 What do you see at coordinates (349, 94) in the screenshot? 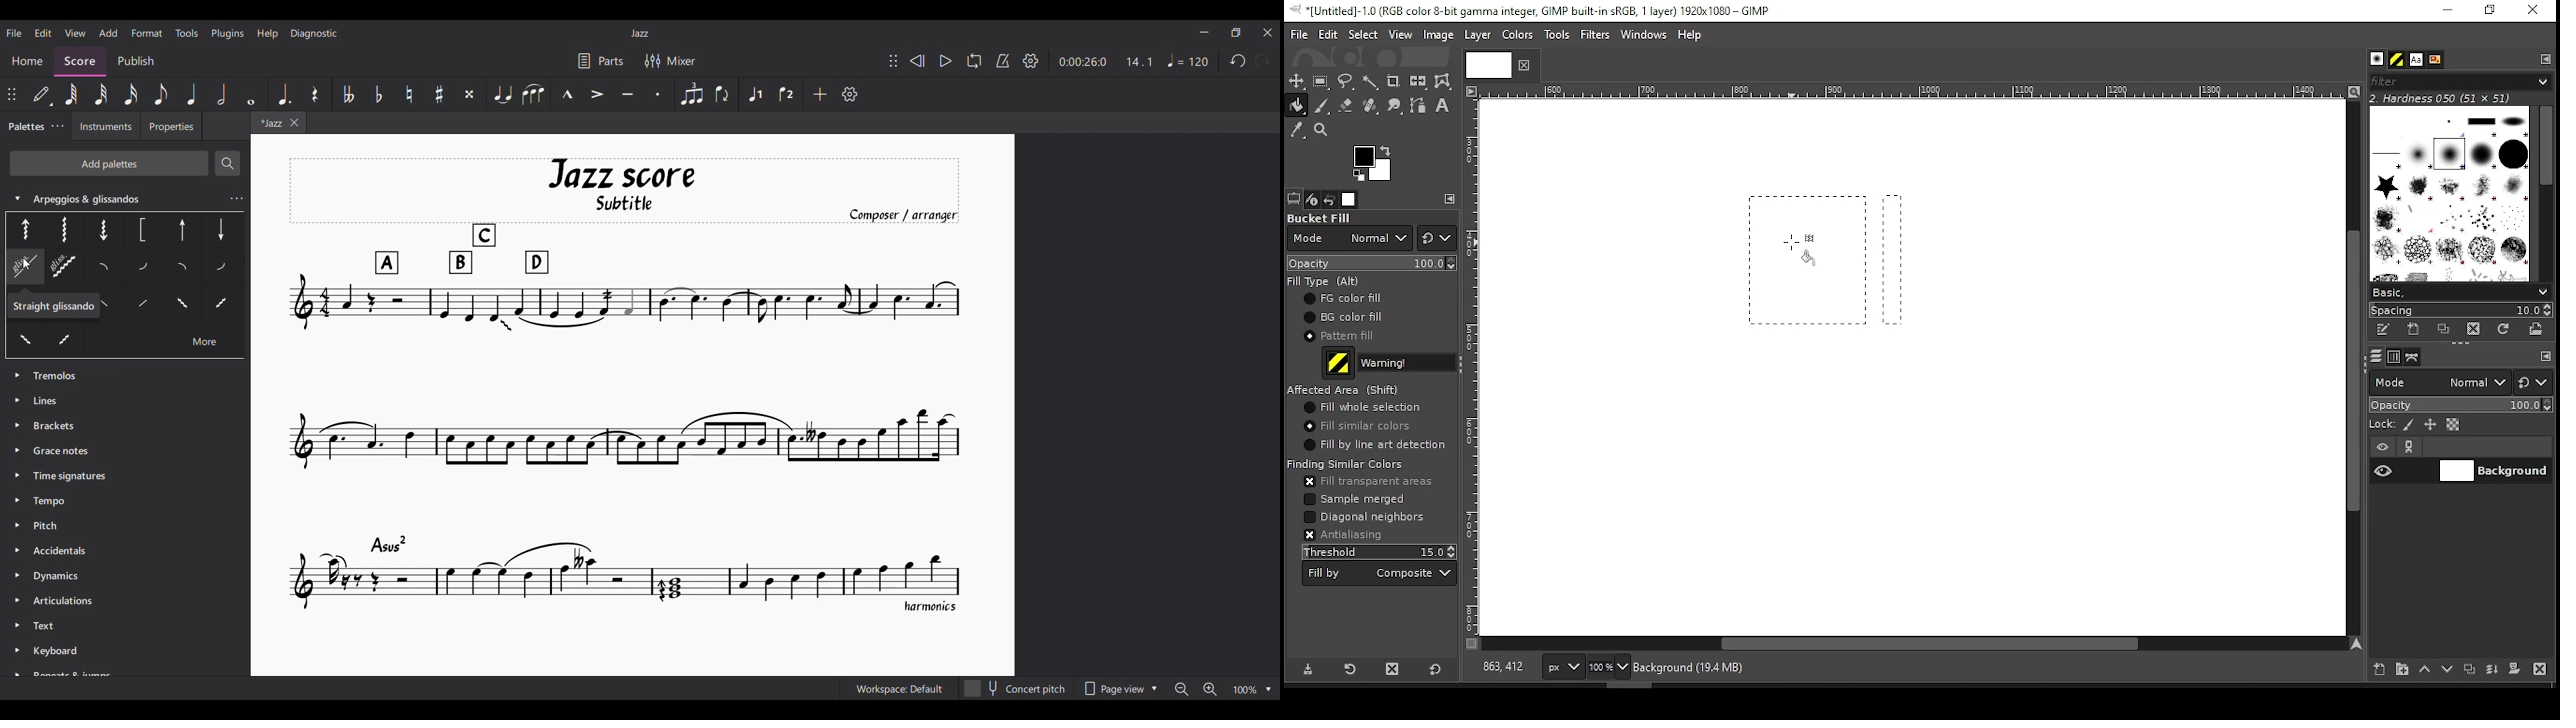
I see `Toggle double flat` at bounding box center [349, 94].